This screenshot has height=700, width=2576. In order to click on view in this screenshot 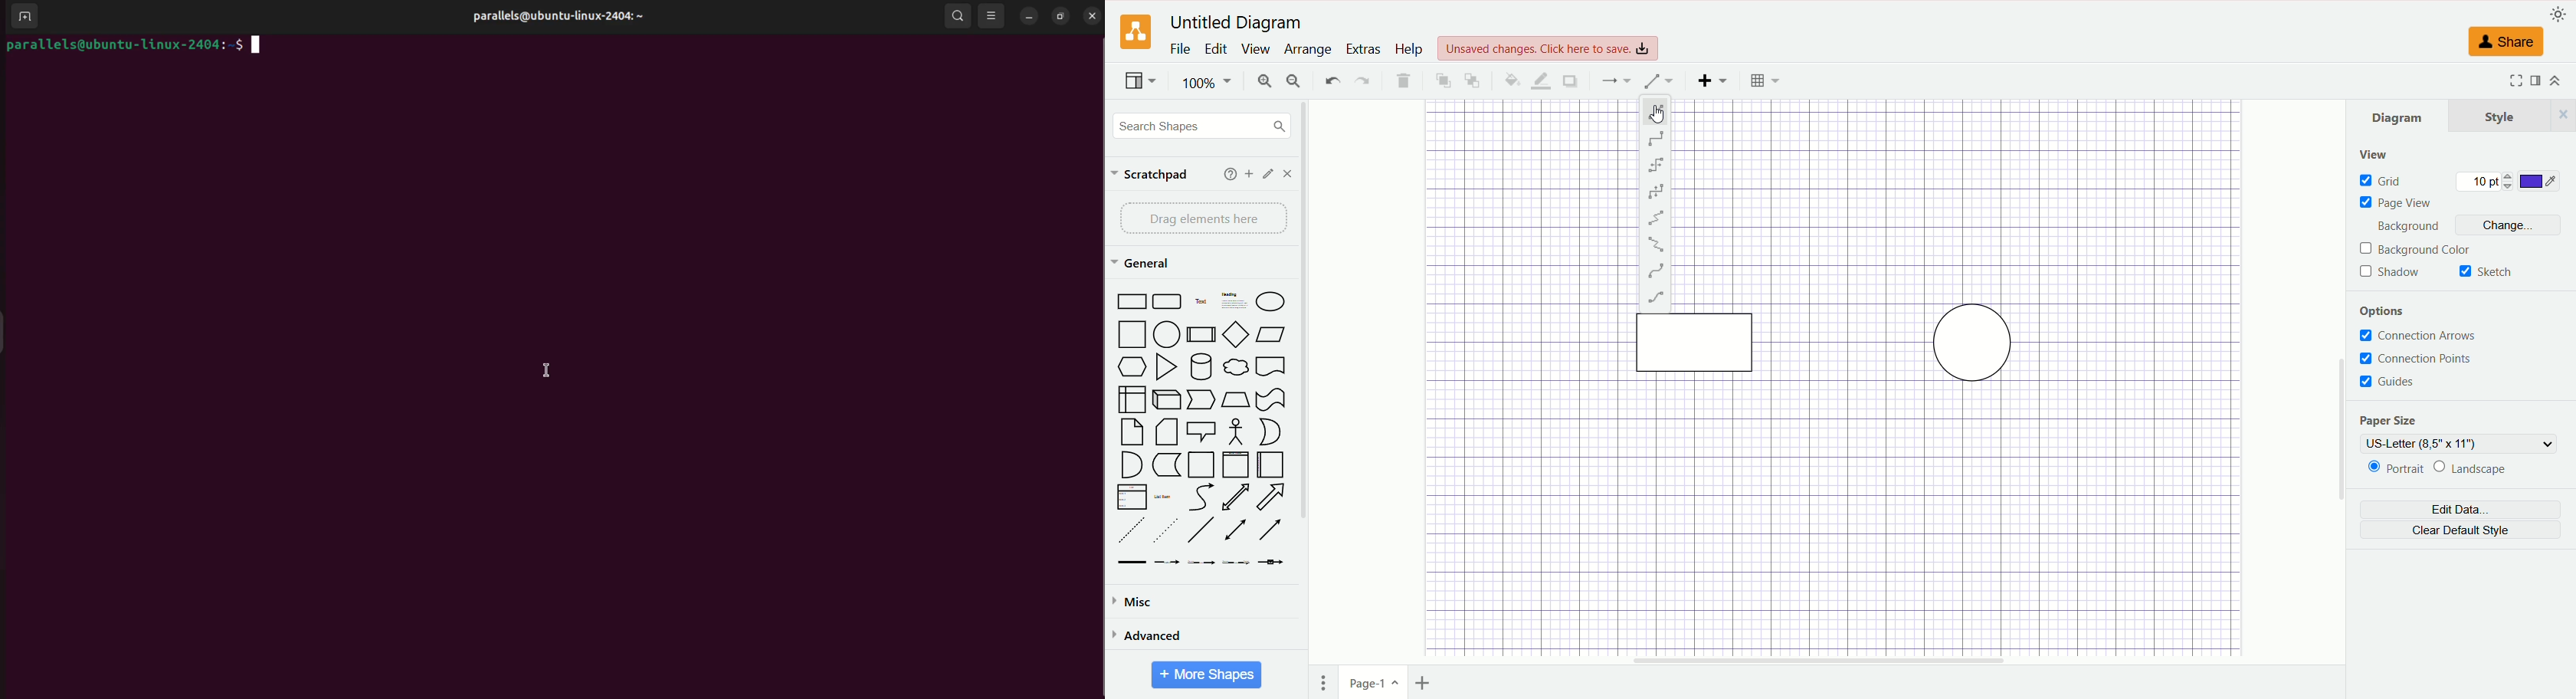, I will do `click(1139, 80)`.